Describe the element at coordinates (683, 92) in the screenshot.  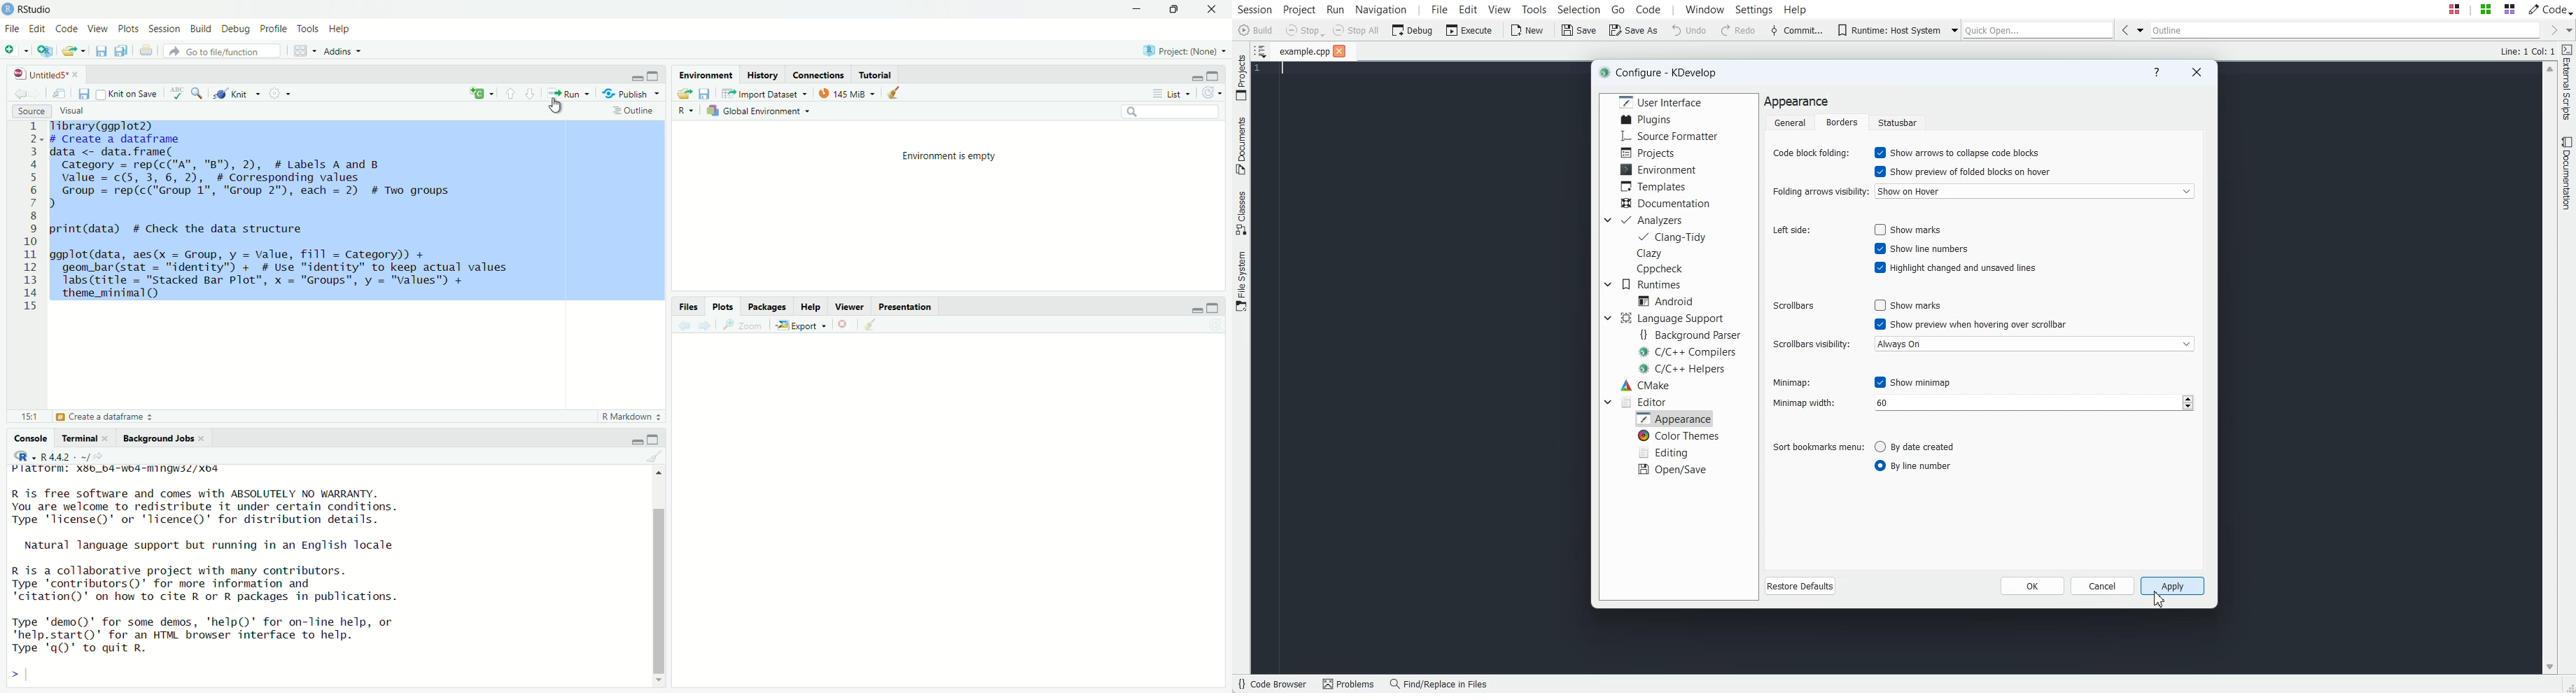
I see `Load workspace` at that location.